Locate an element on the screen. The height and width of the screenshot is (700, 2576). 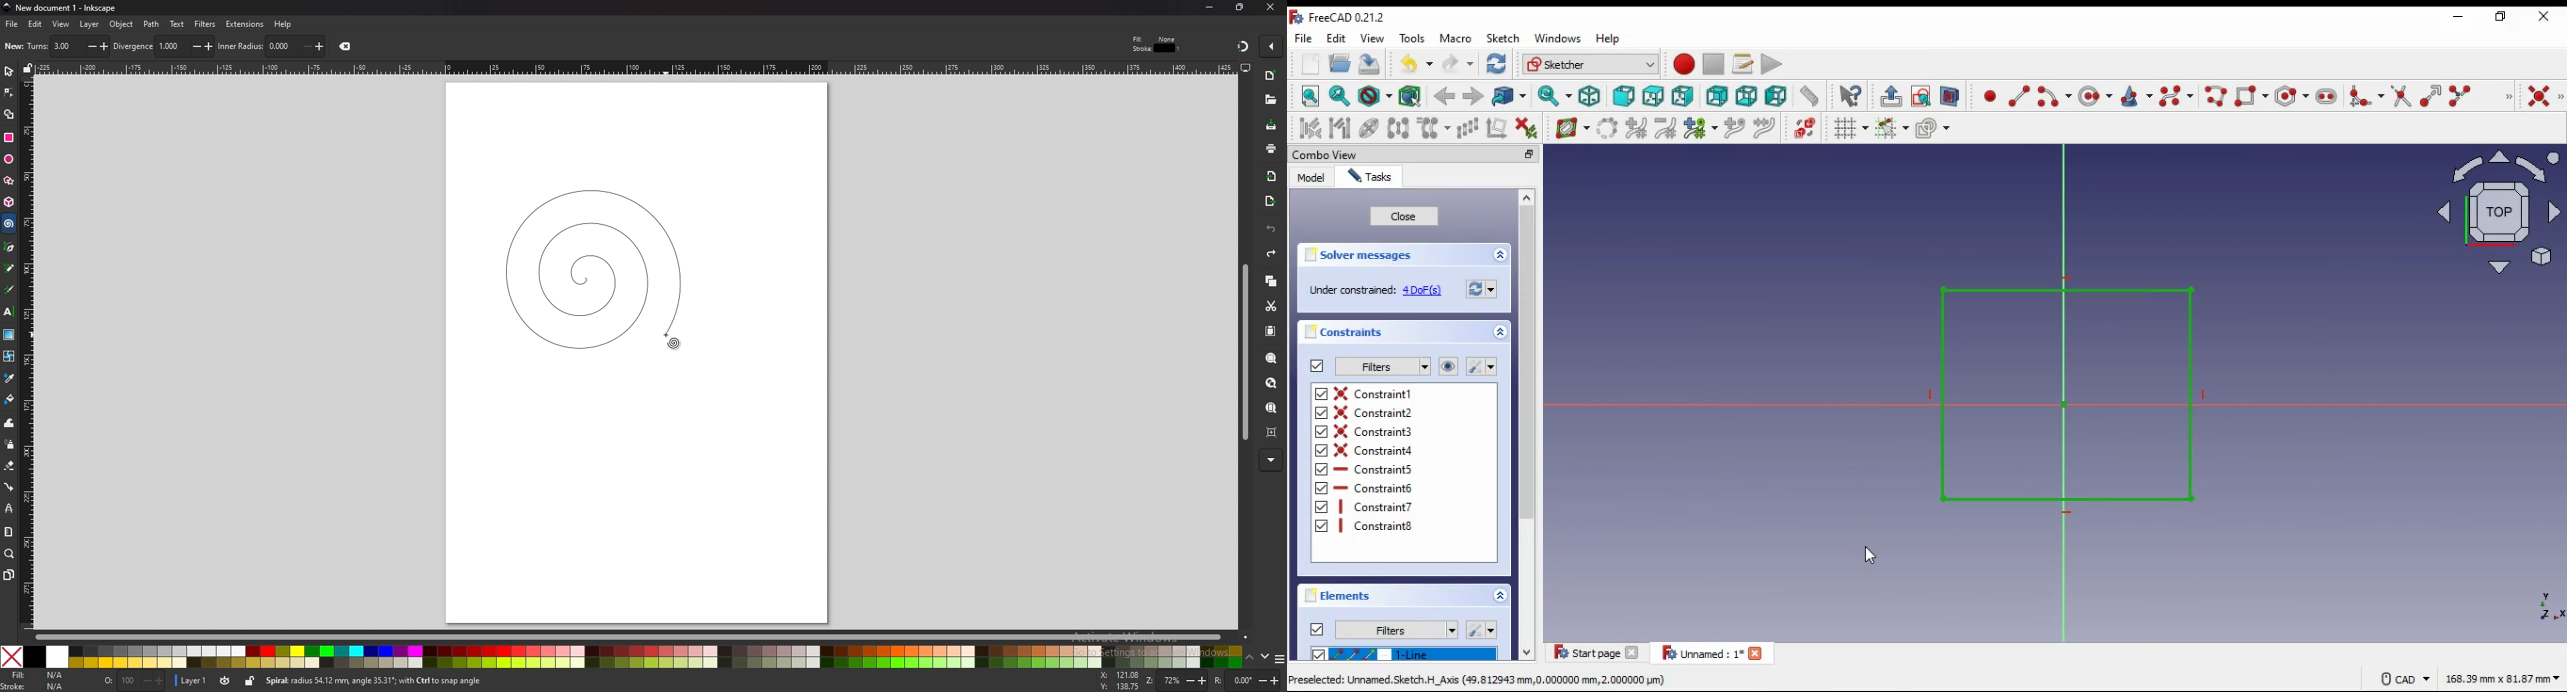
down is located at coordinates (1265, 656).